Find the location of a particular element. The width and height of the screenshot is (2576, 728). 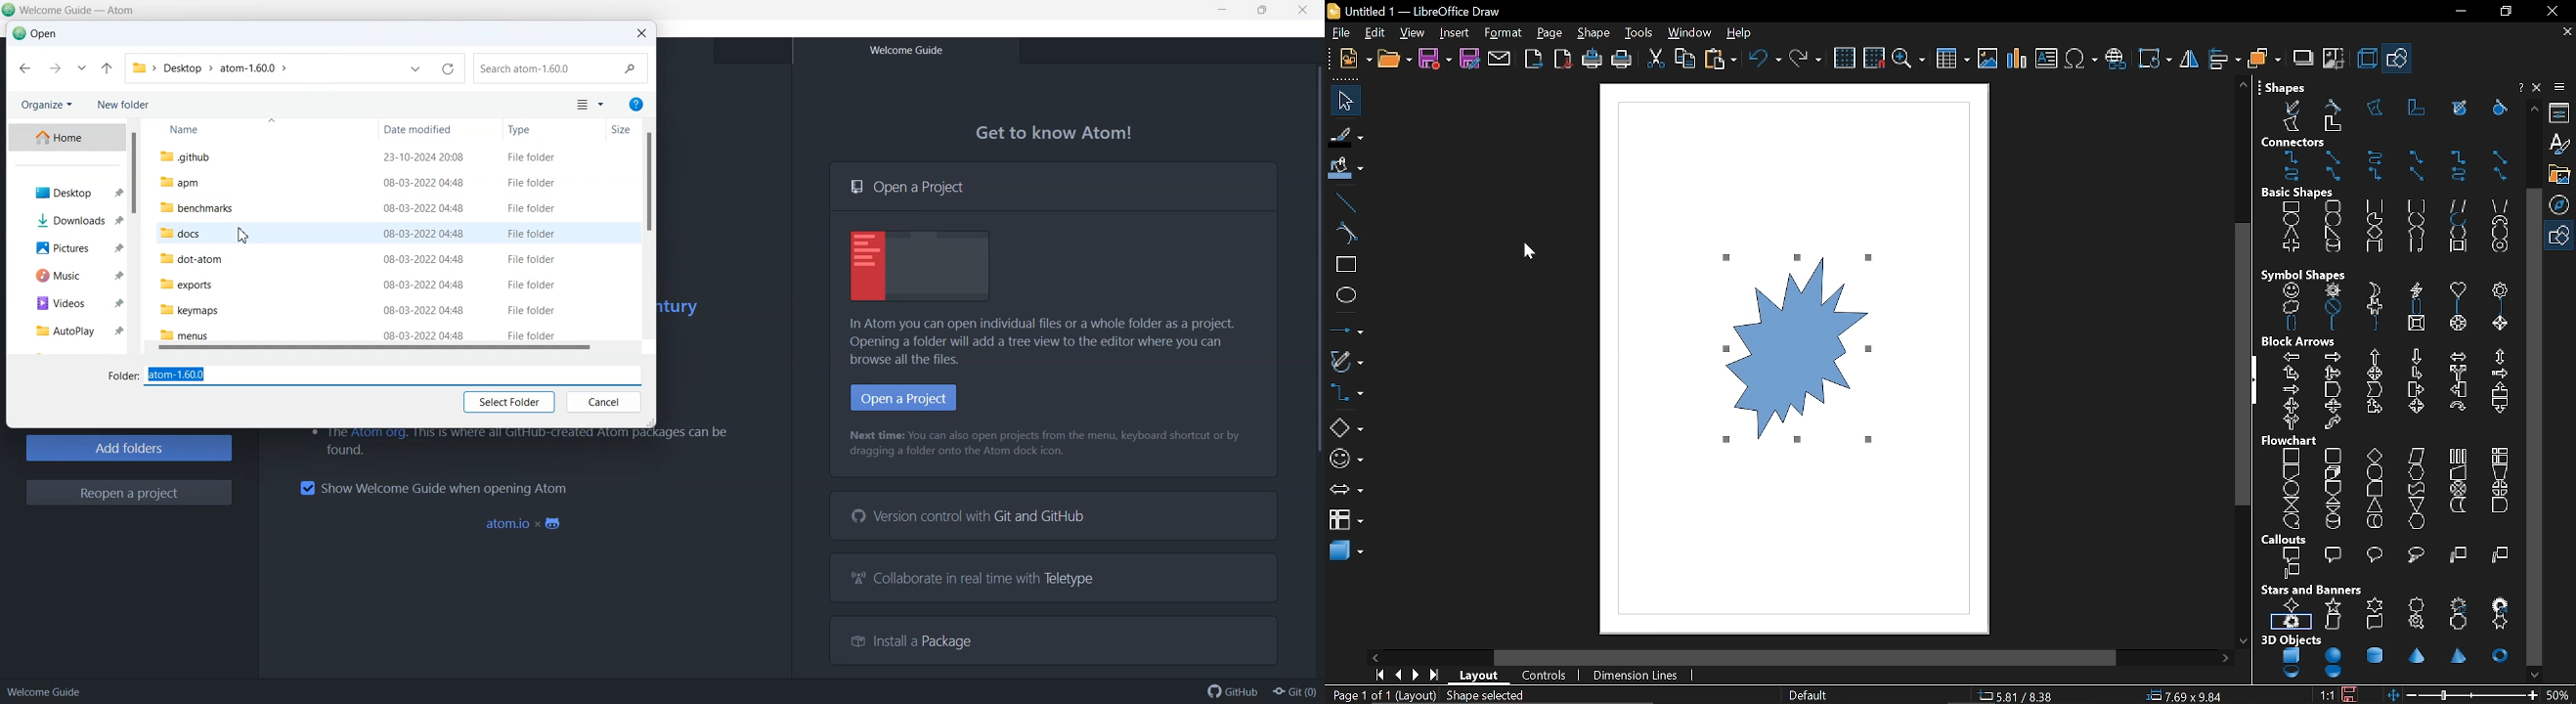

(Layout) Shape Selected is located at coordinates (1462, 694).